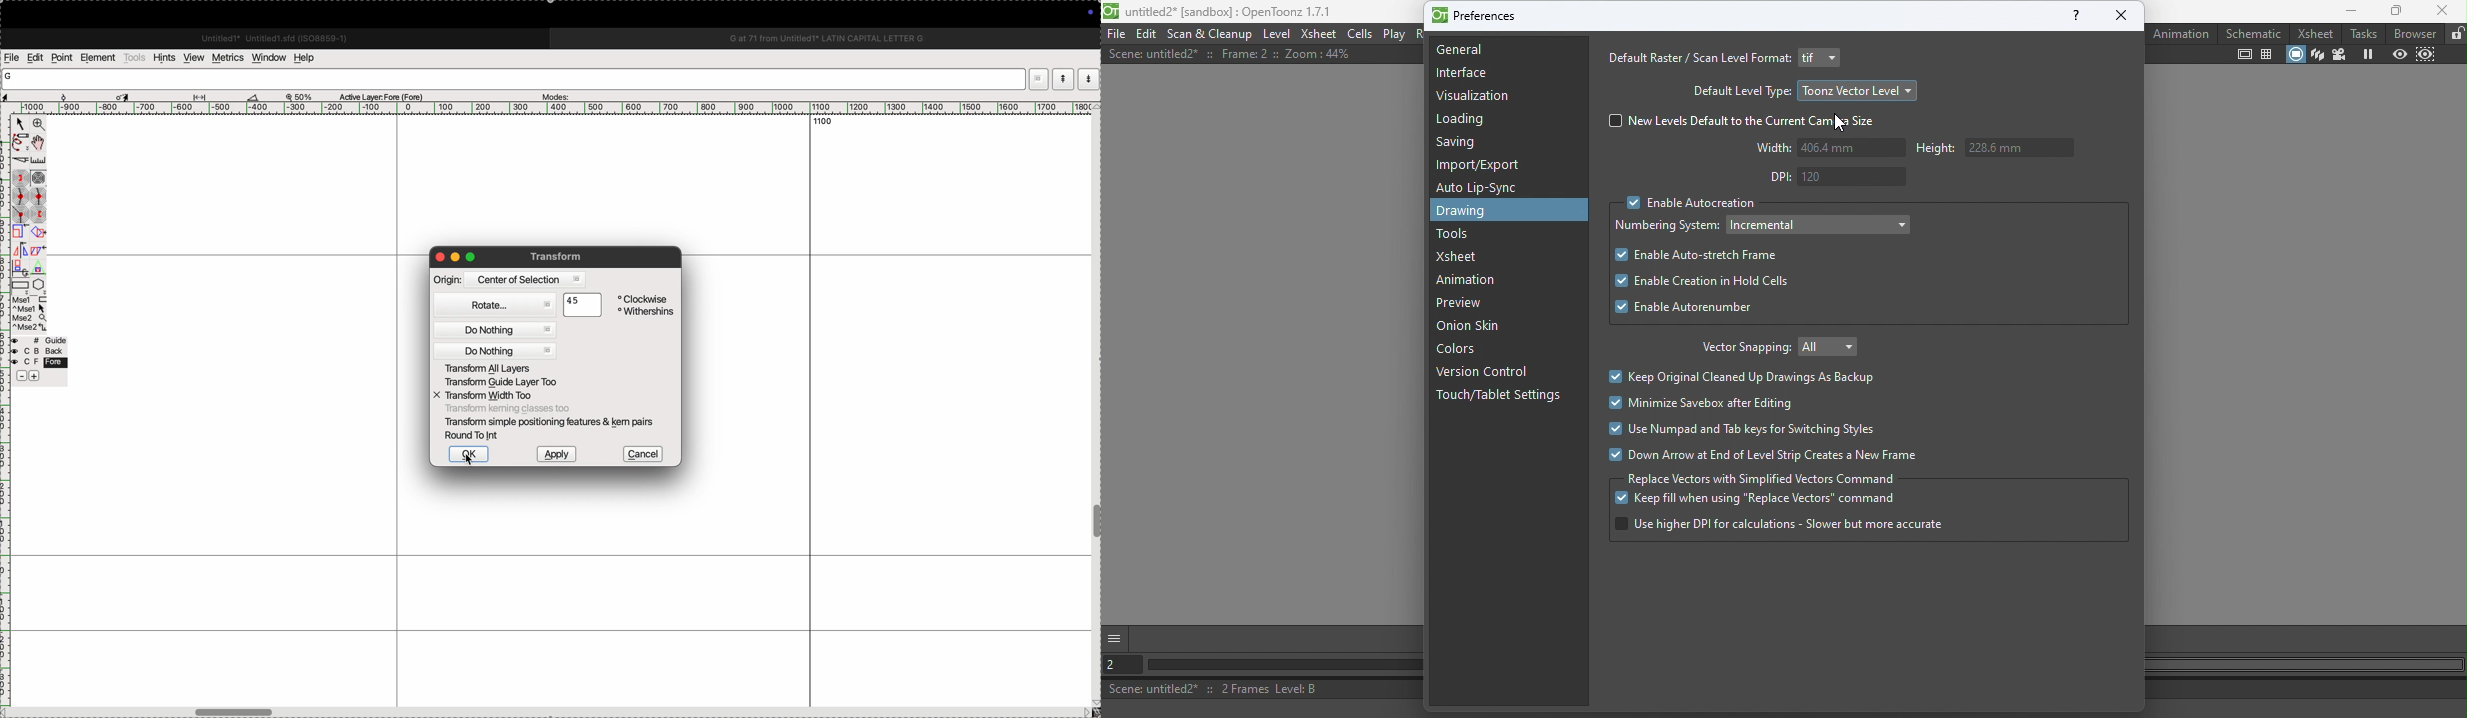 Image resolution: width=2492 pixels, height=728 pixels. I want to click on Active Layer: Fore (Fore), so click(377, 97).